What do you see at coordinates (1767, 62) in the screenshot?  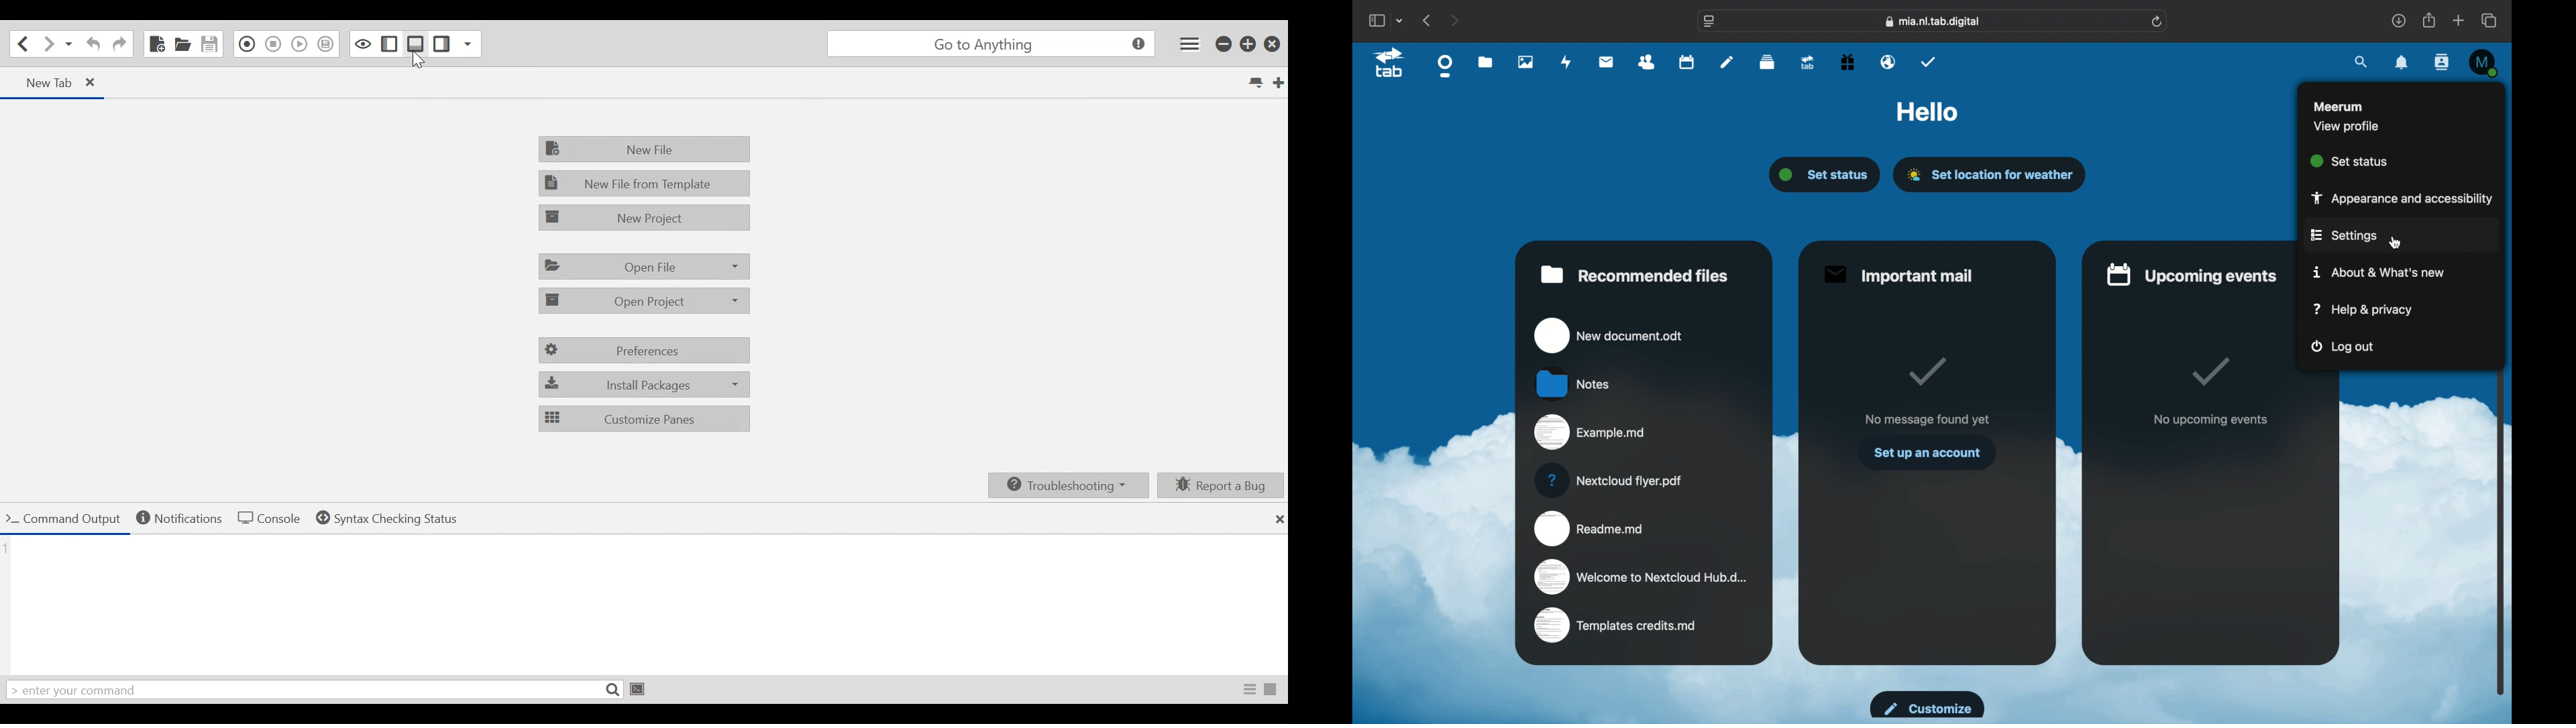 I see `deck` at bounding box center [1767, 62].